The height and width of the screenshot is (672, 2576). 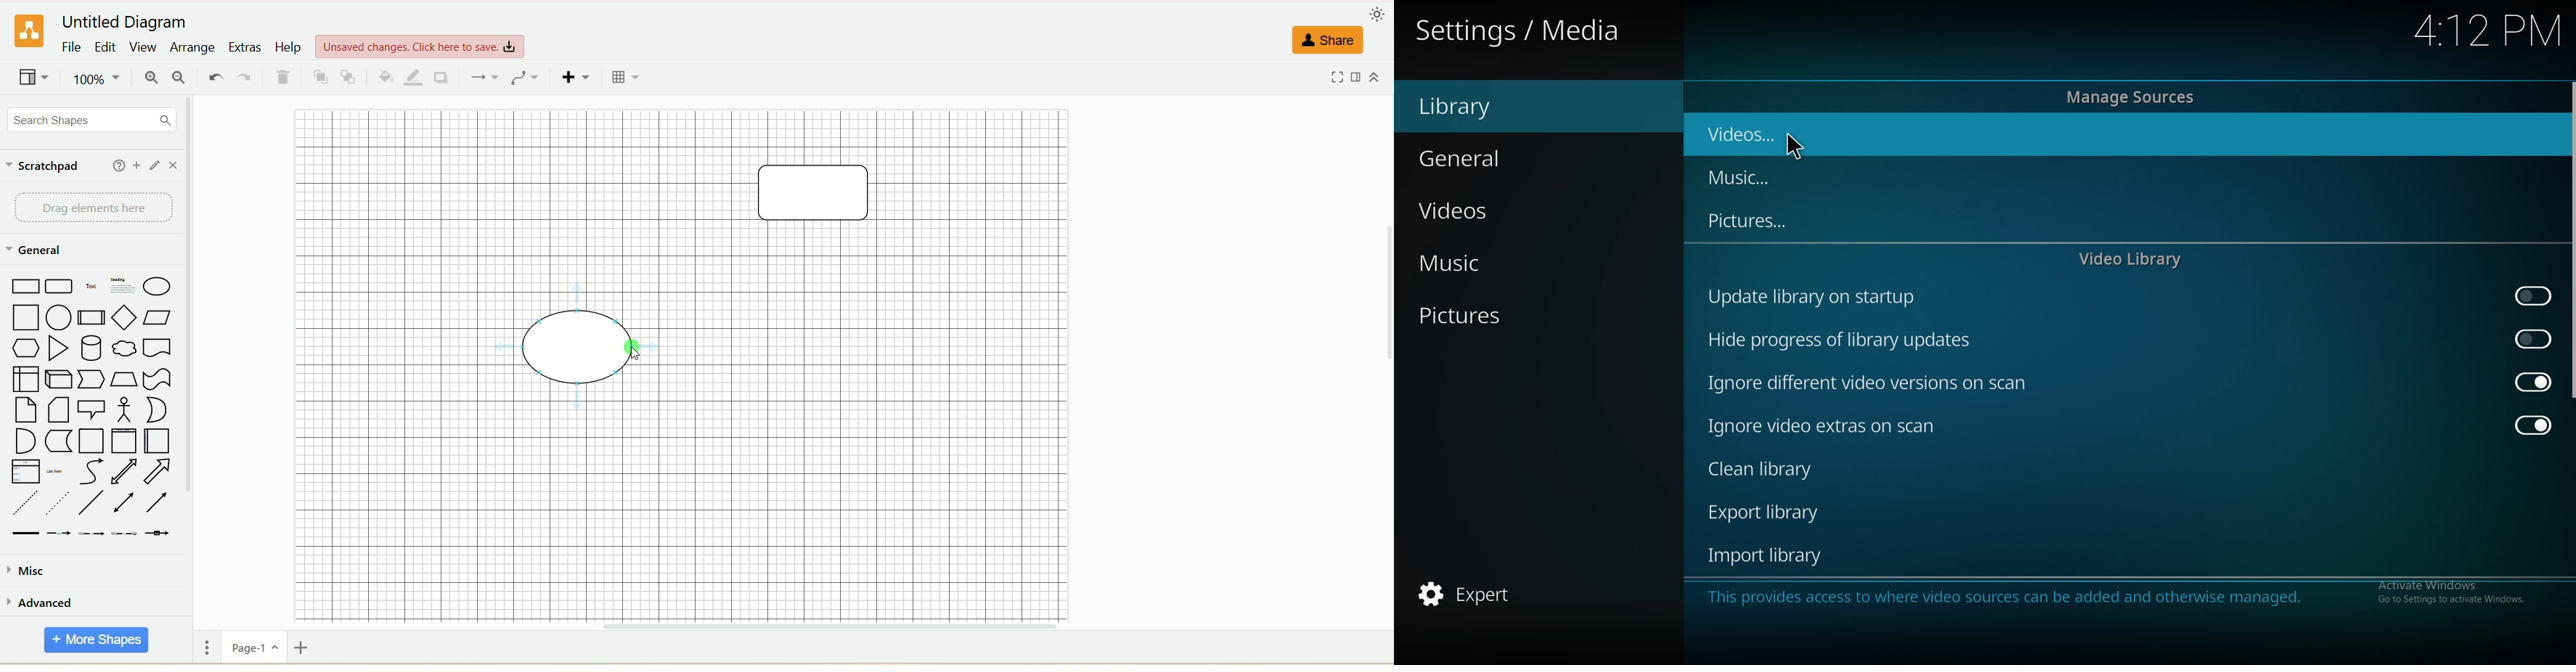 What do you see at coordinates (1325, 42) in the screenshot?
I see `share` at bounding box center [1325, 42].